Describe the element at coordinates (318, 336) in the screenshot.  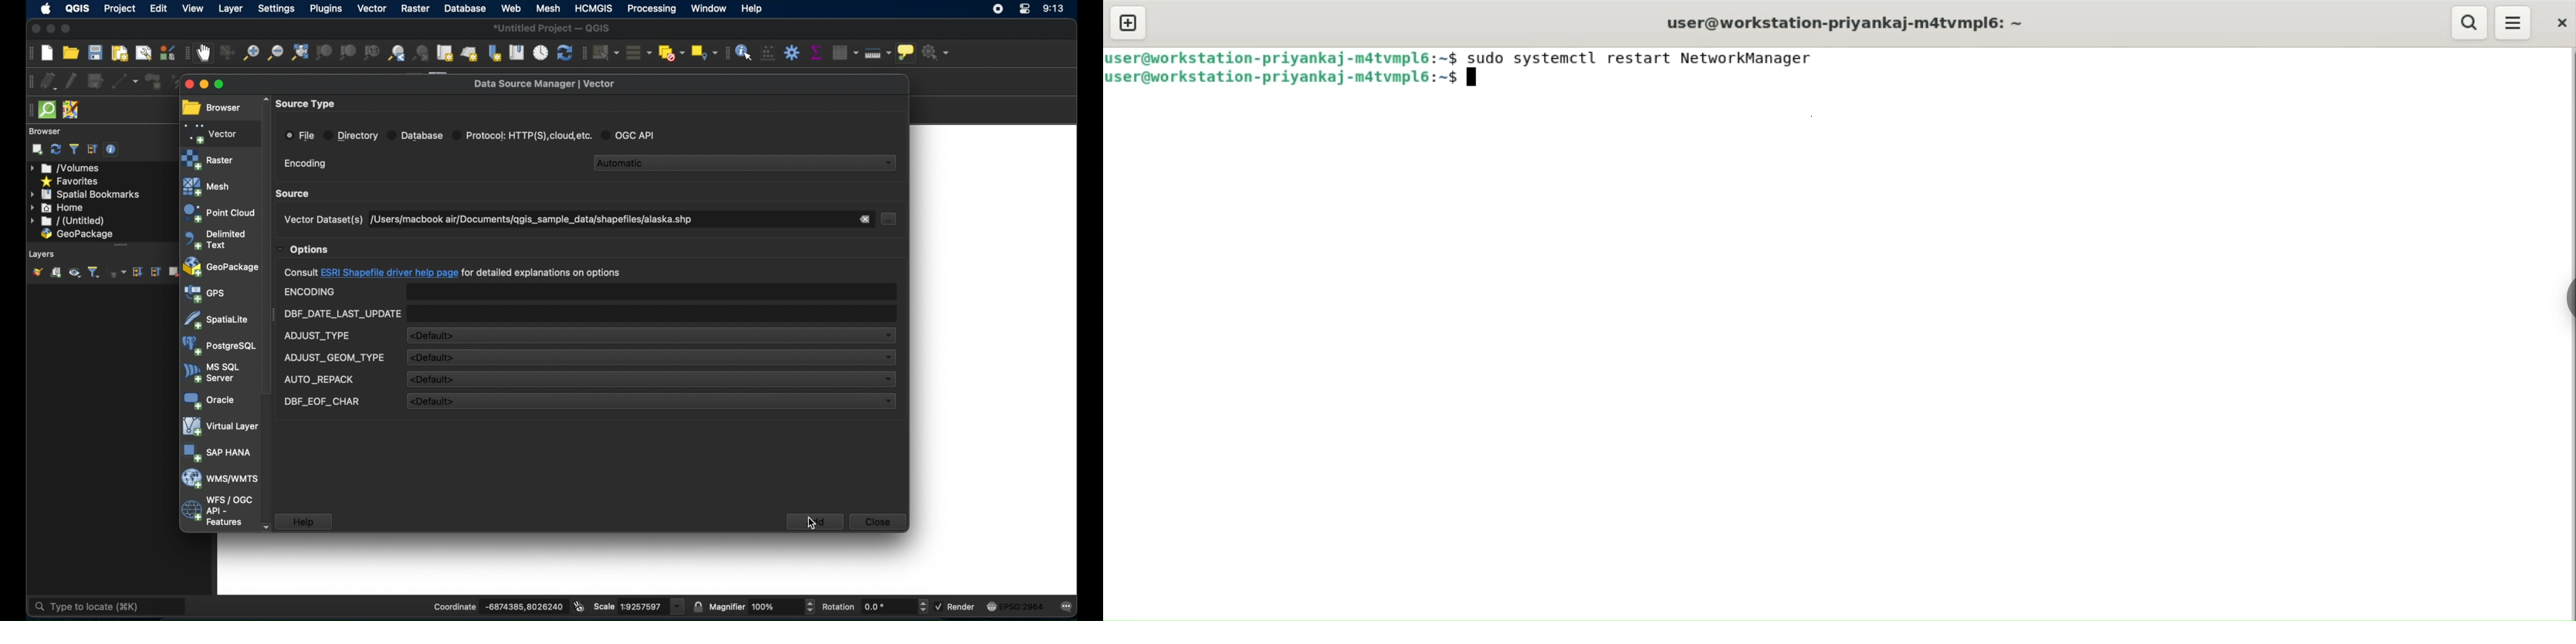
I see `adjust_type` at that location.